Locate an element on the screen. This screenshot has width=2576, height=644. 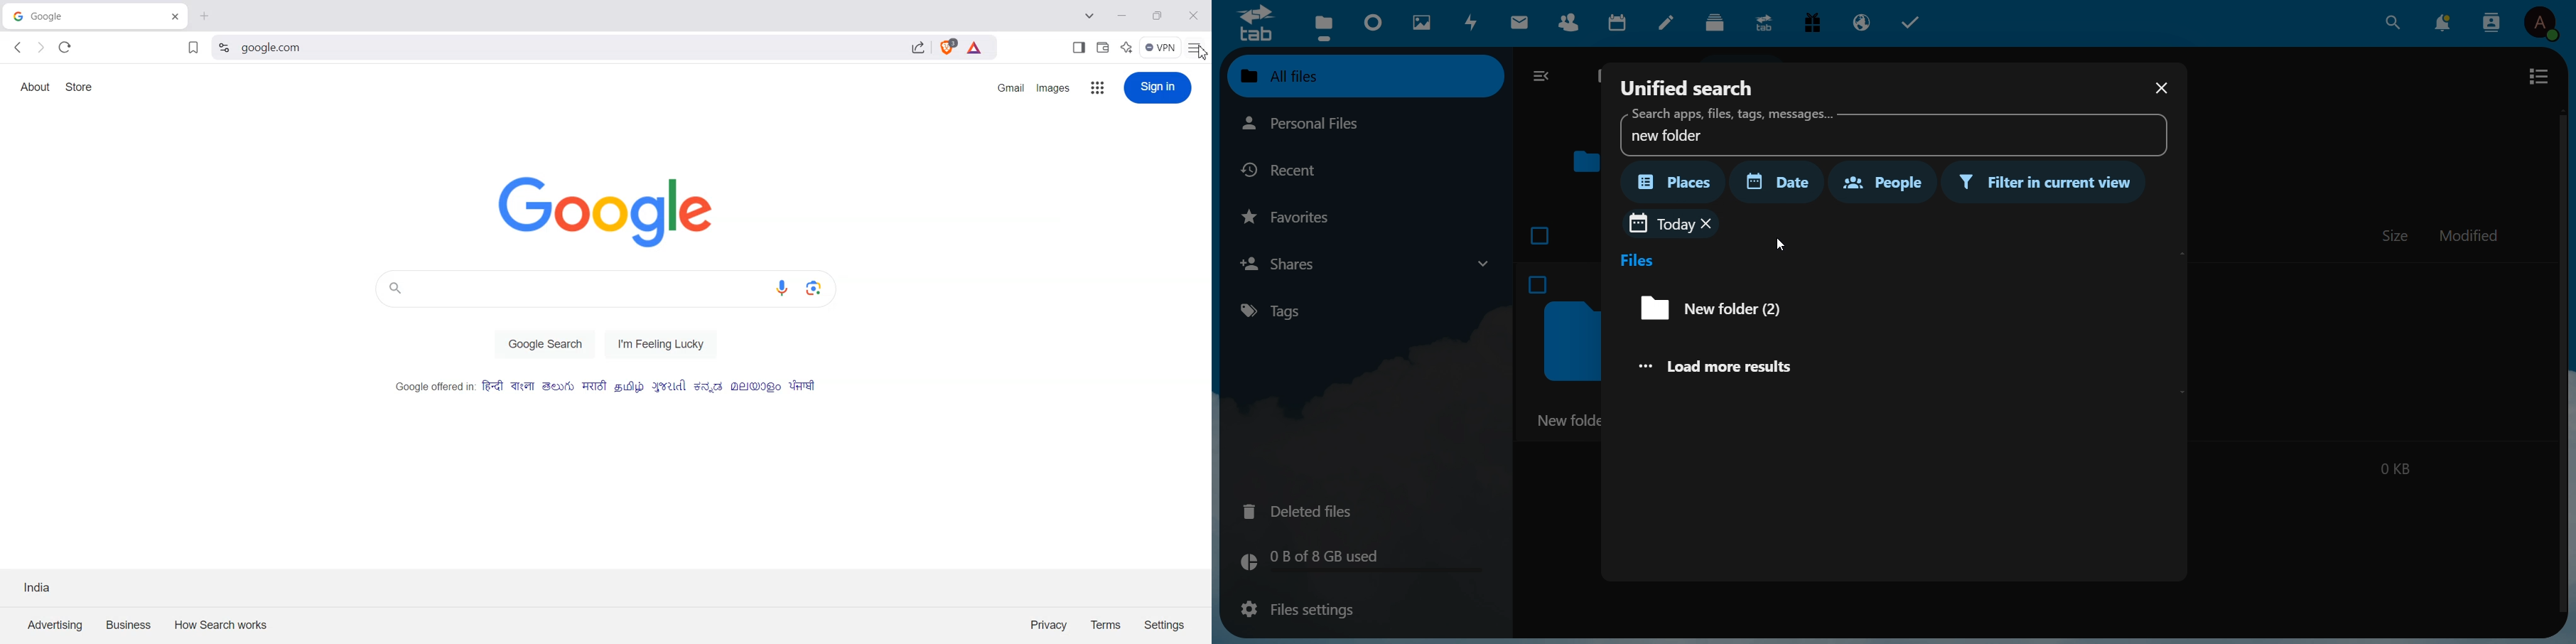
Reload is located at coordinates (65, 47).